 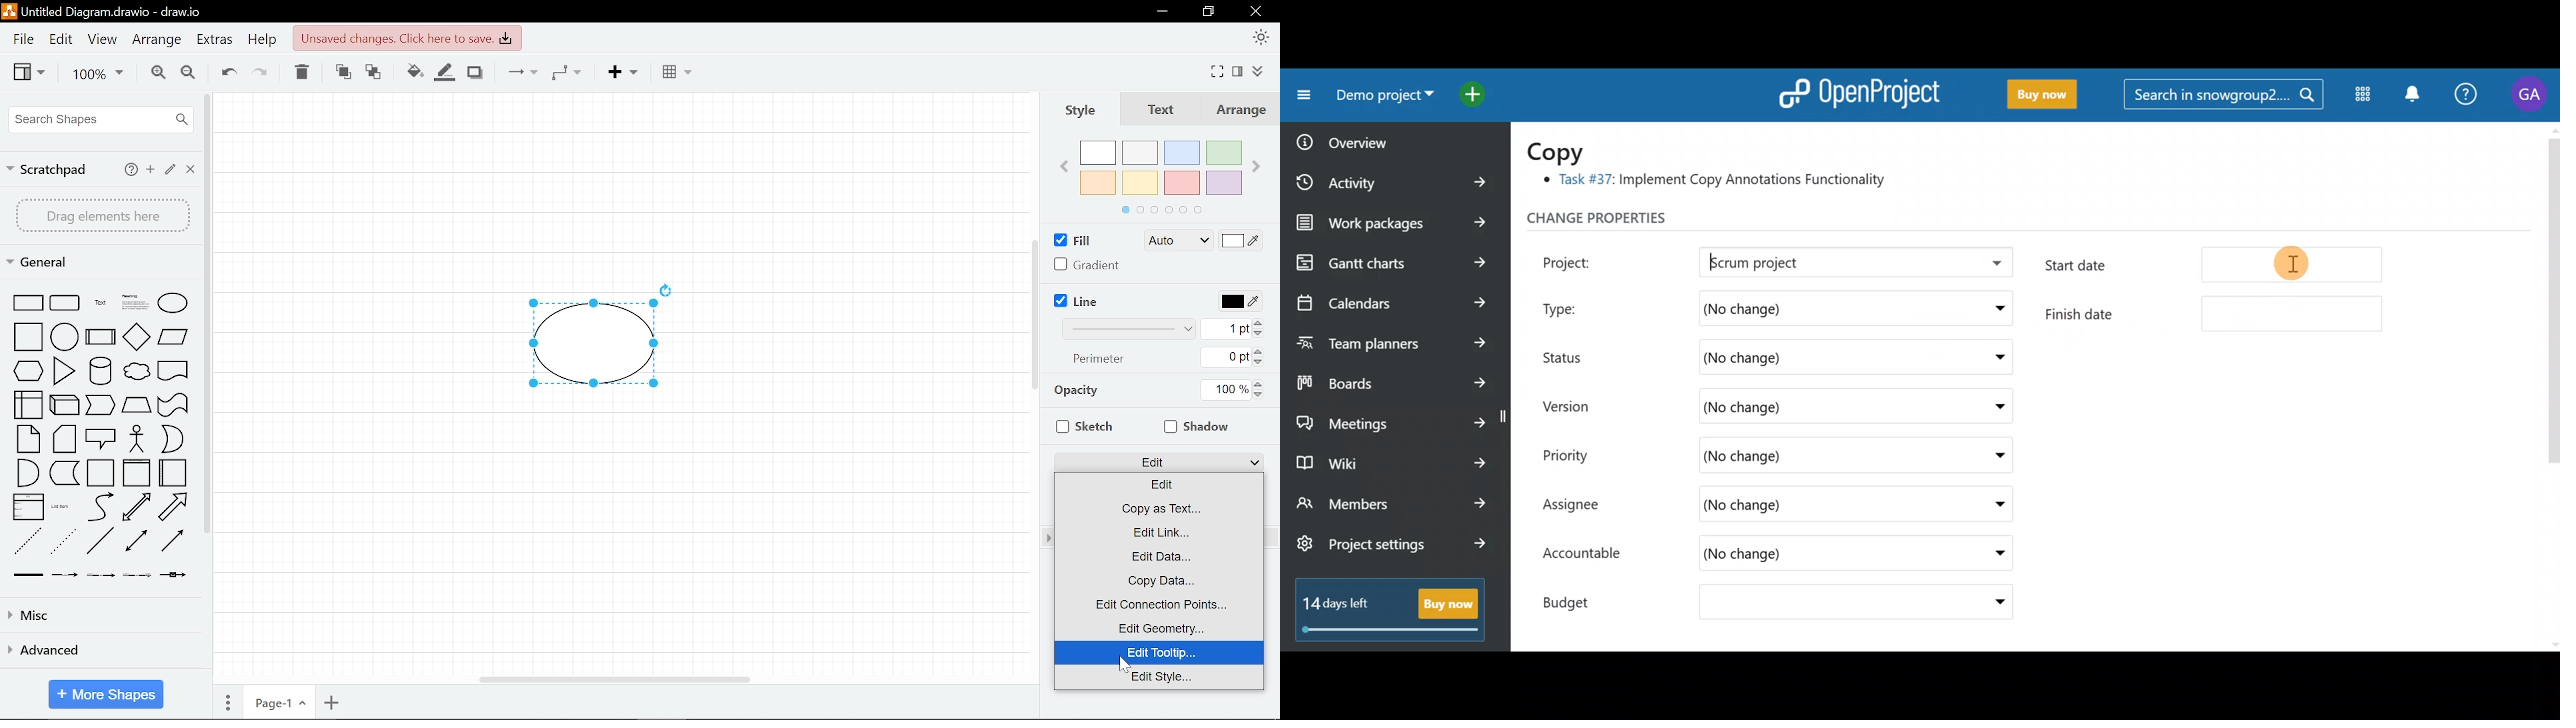 What do you see at coordinates (1208, 12) in the screenshot?
I see `restore down` at bounding box center [1208, 12].